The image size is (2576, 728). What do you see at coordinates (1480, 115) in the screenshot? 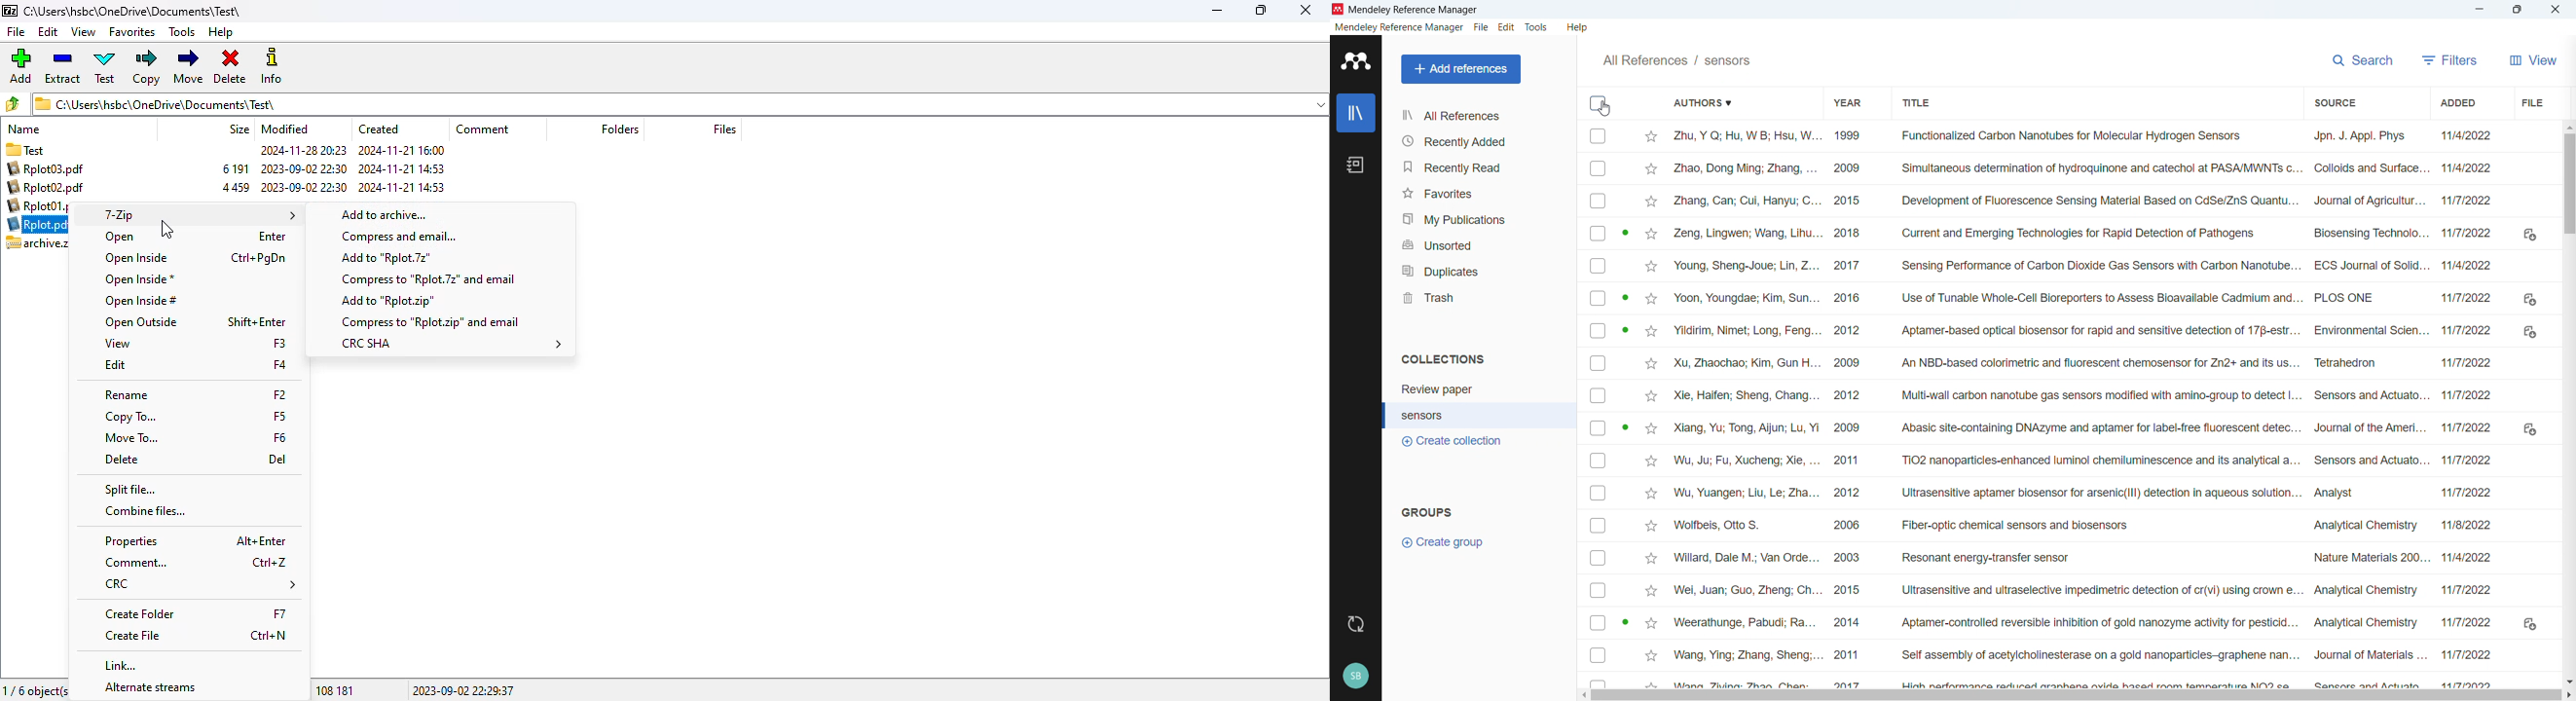
I see `all references` at bounding box center [1480, 115].